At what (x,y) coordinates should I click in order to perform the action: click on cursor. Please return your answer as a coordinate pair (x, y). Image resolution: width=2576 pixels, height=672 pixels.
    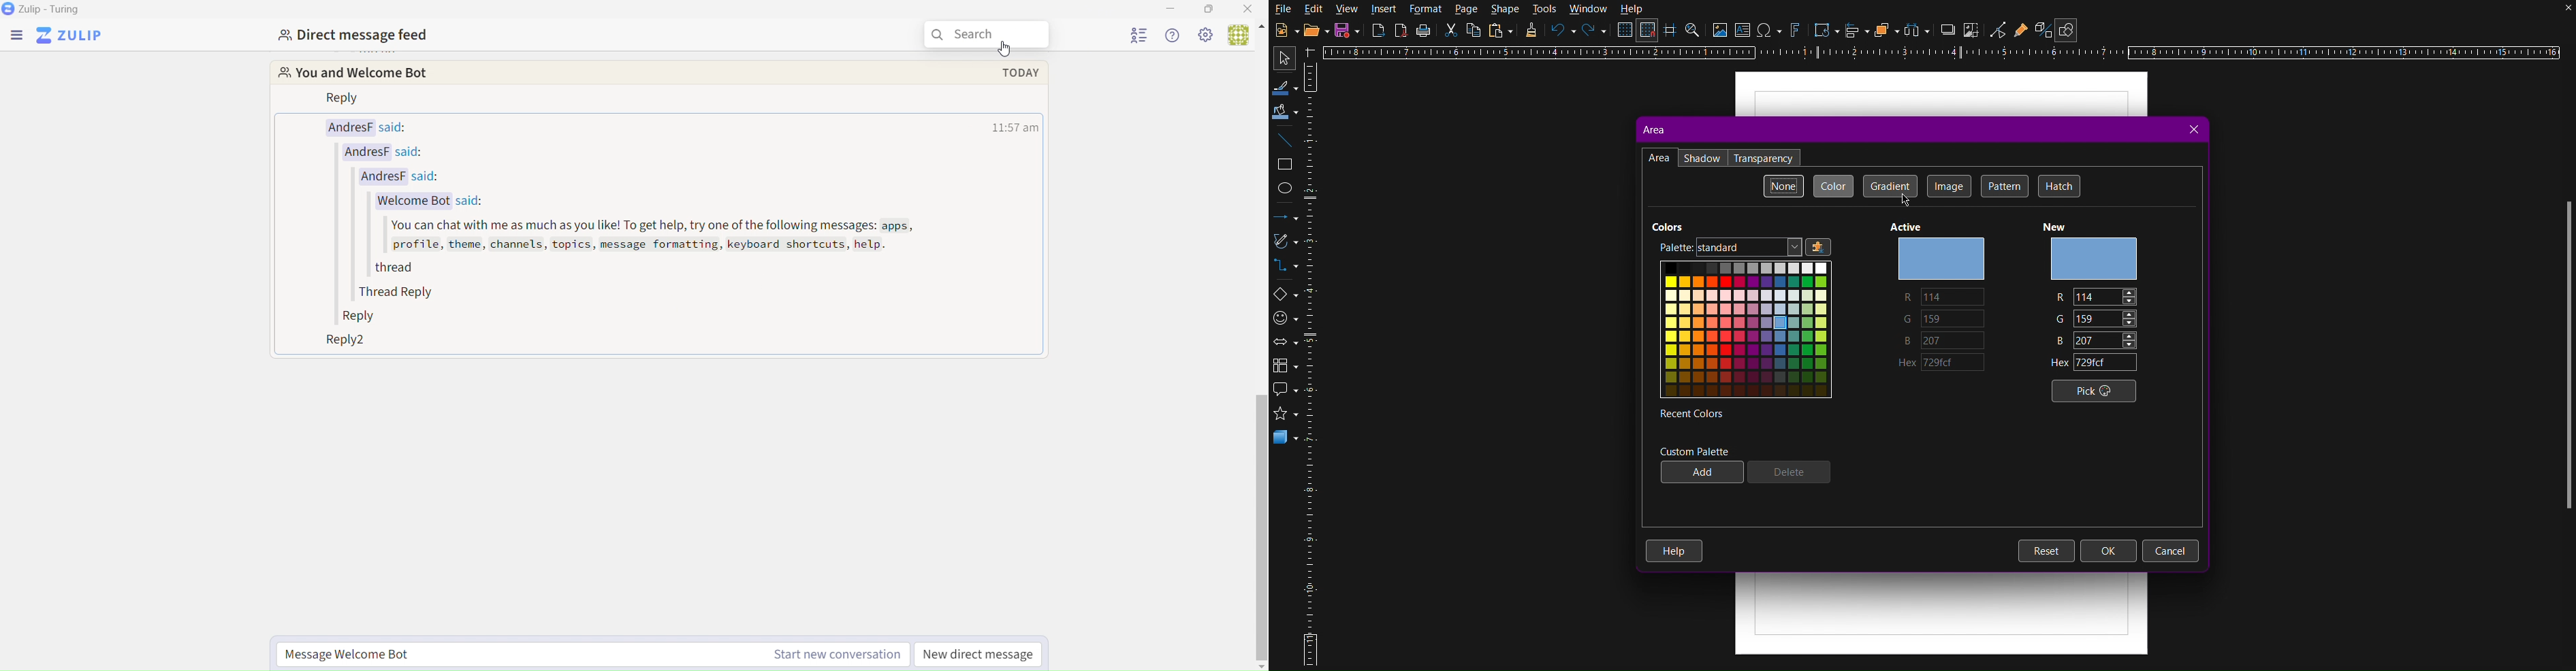
    Looking at the image, I should click on (1008, 52).